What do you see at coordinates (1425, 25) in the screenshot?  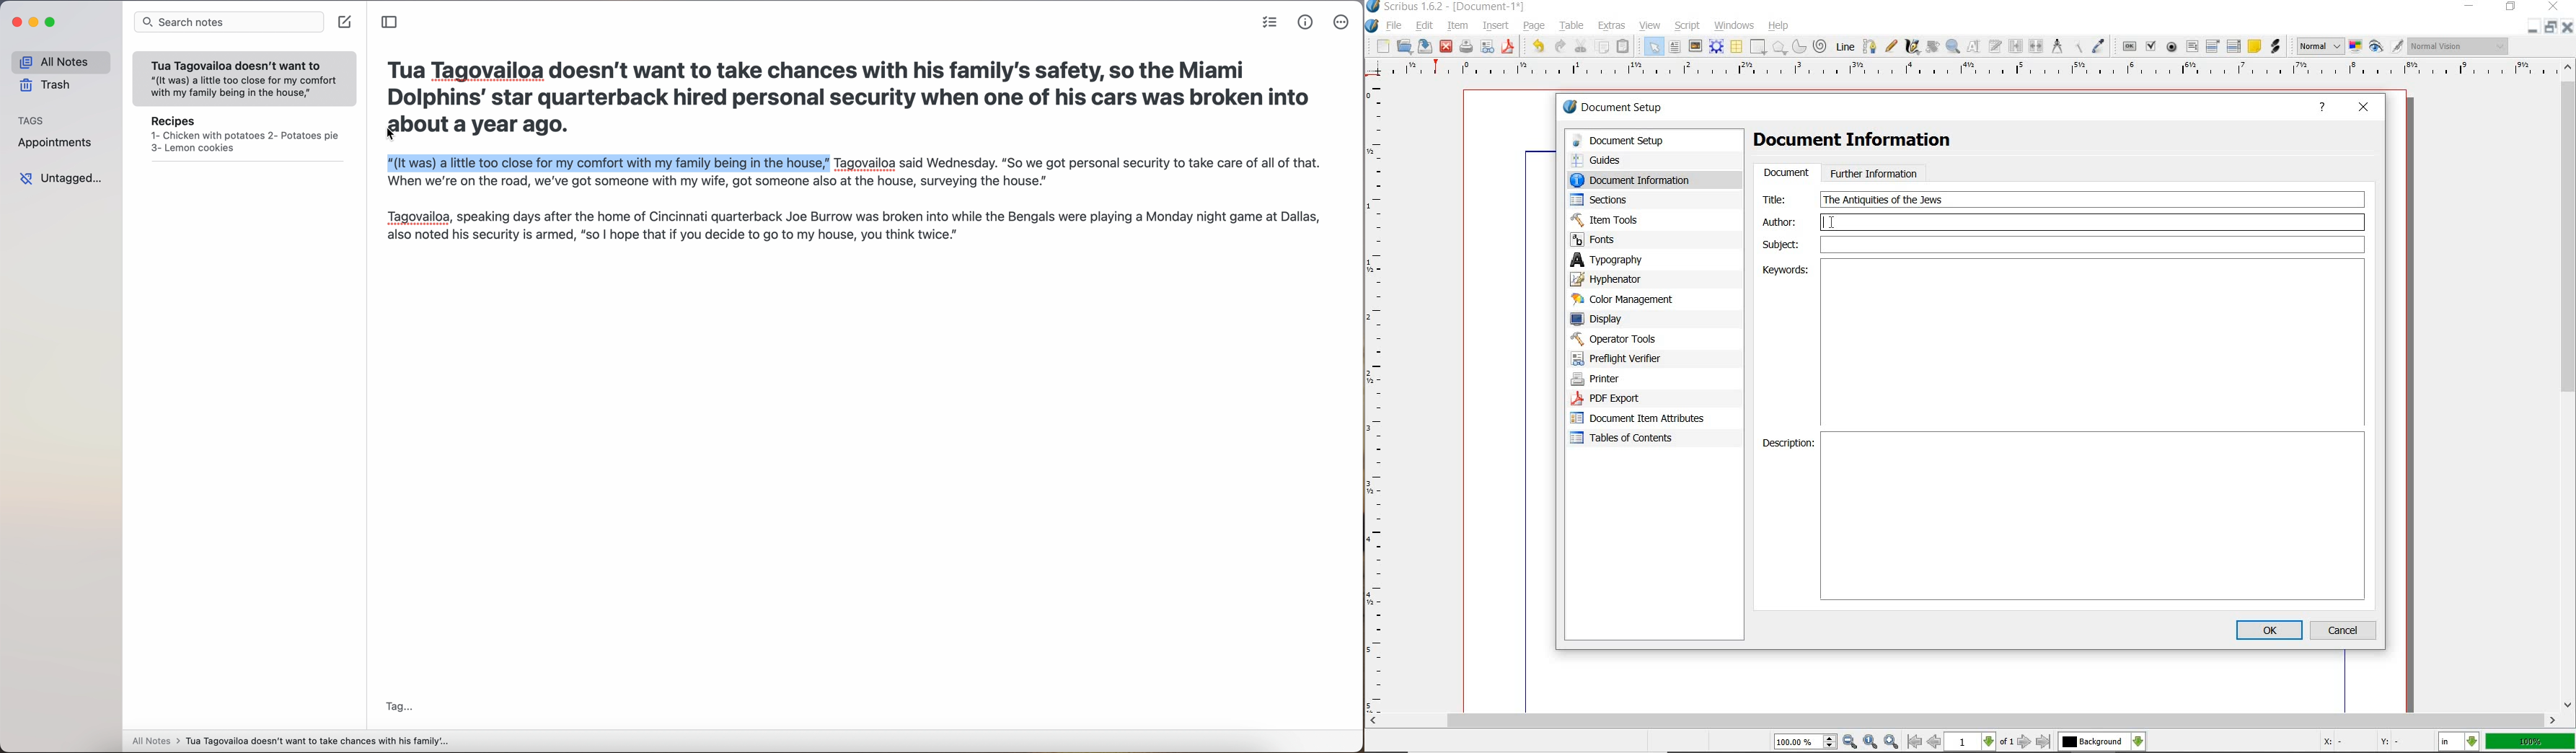 I see `edit` at bounding box center [1425, 25].